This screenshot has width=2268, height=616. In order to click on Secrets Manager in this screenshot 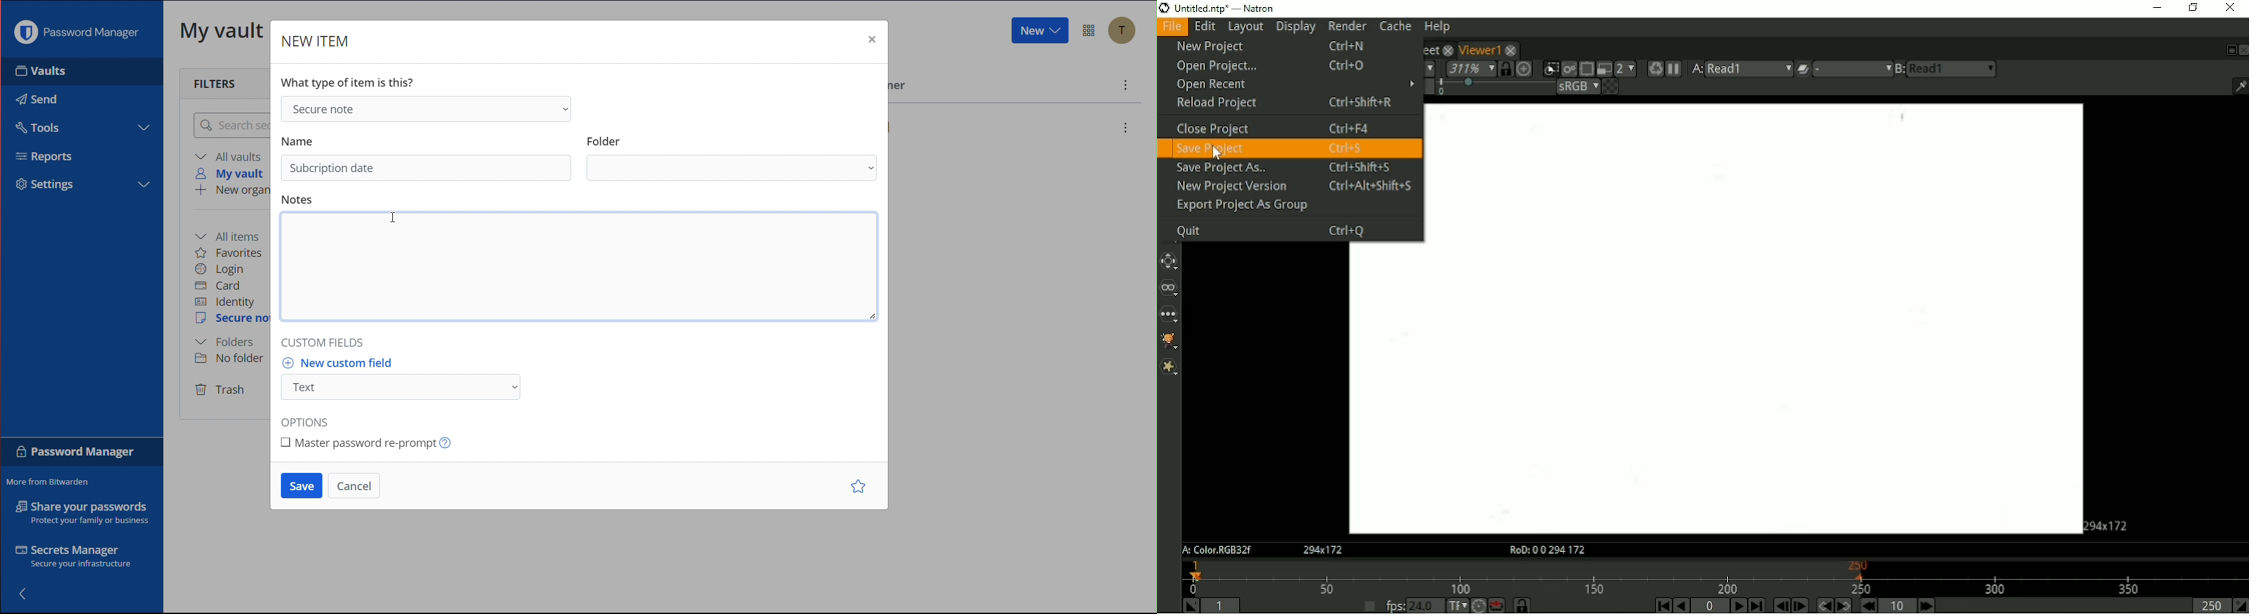, I will do `click(76, 558)`.